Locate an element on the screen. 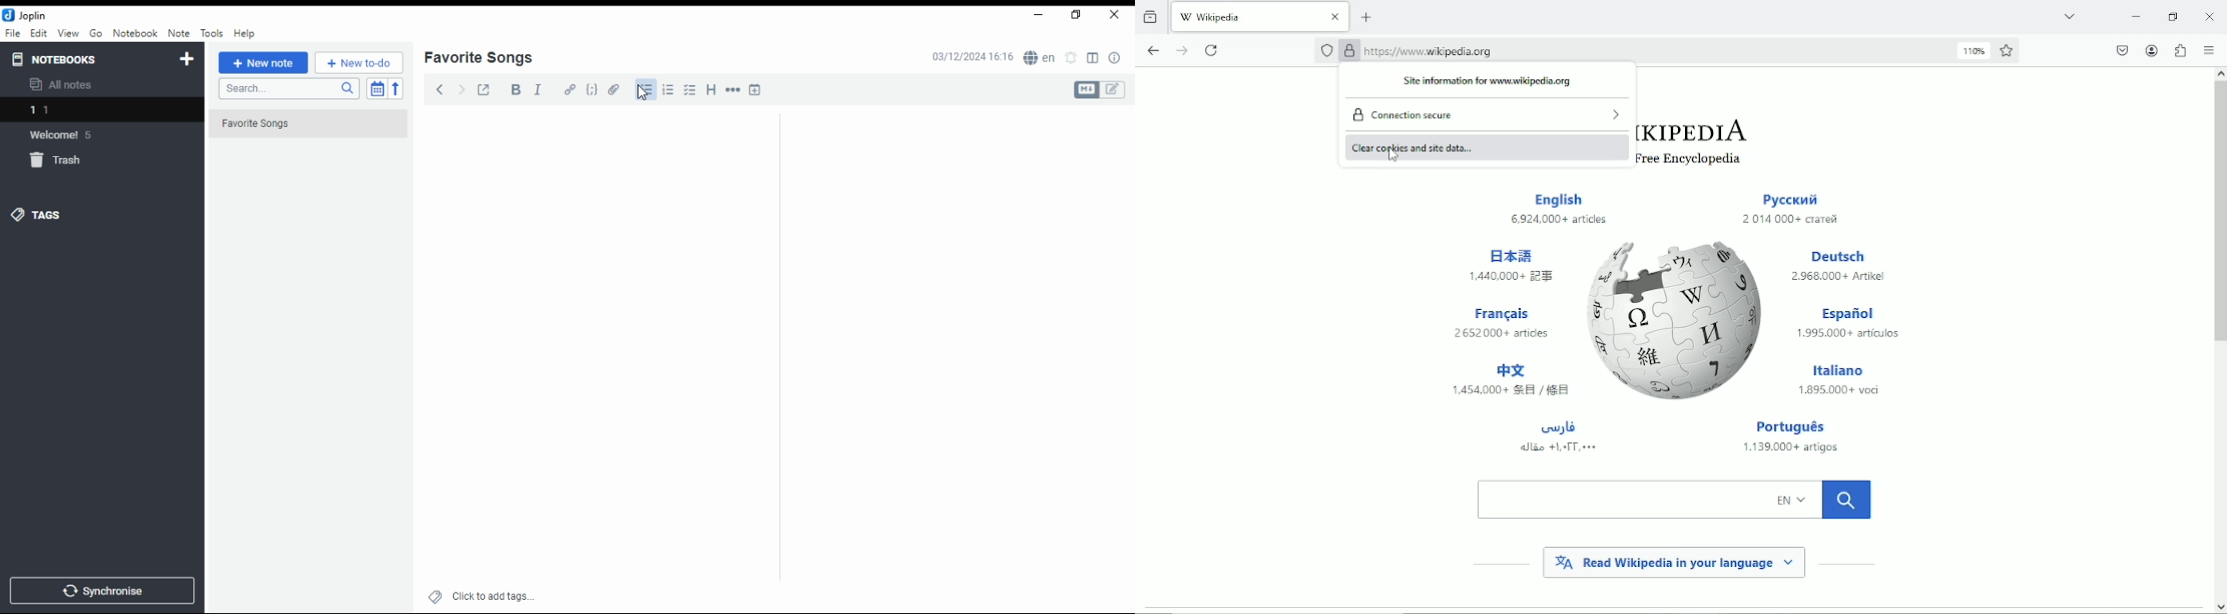 The width and height of the screenshot is (2240, 616). toggle sort order field is located at coordinates (377, 89).